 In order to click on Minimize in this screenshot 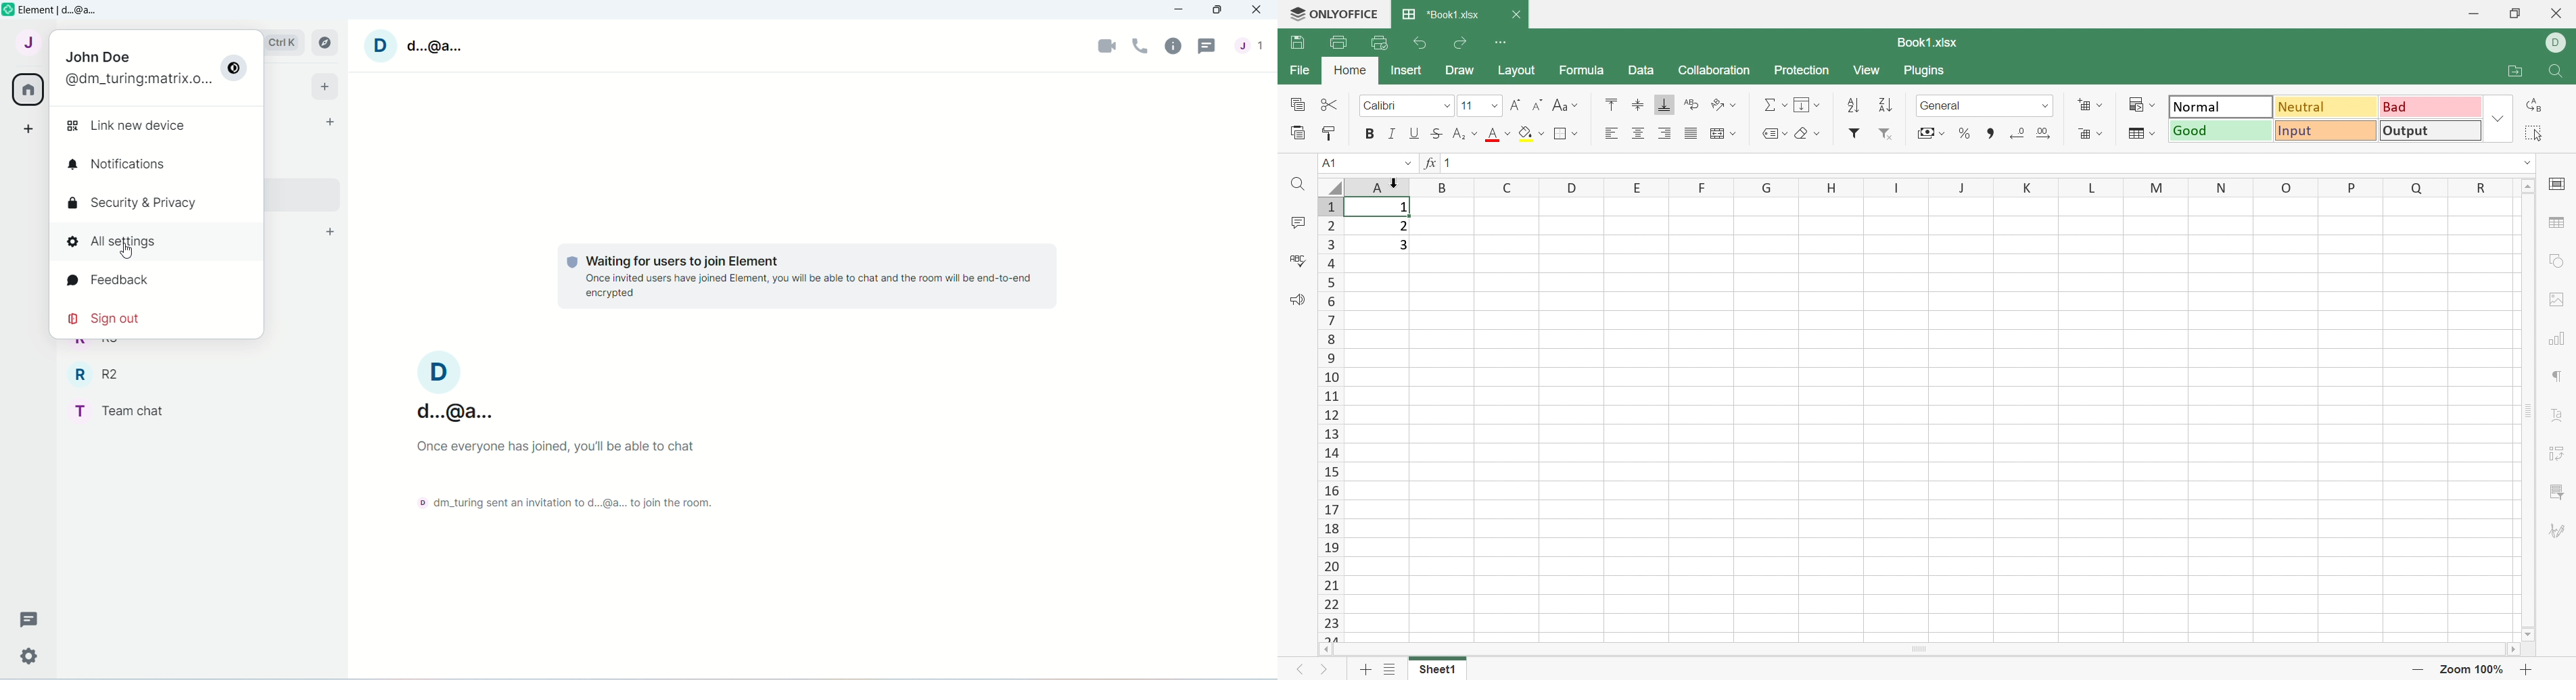, I will do `click(1181, 9)`.